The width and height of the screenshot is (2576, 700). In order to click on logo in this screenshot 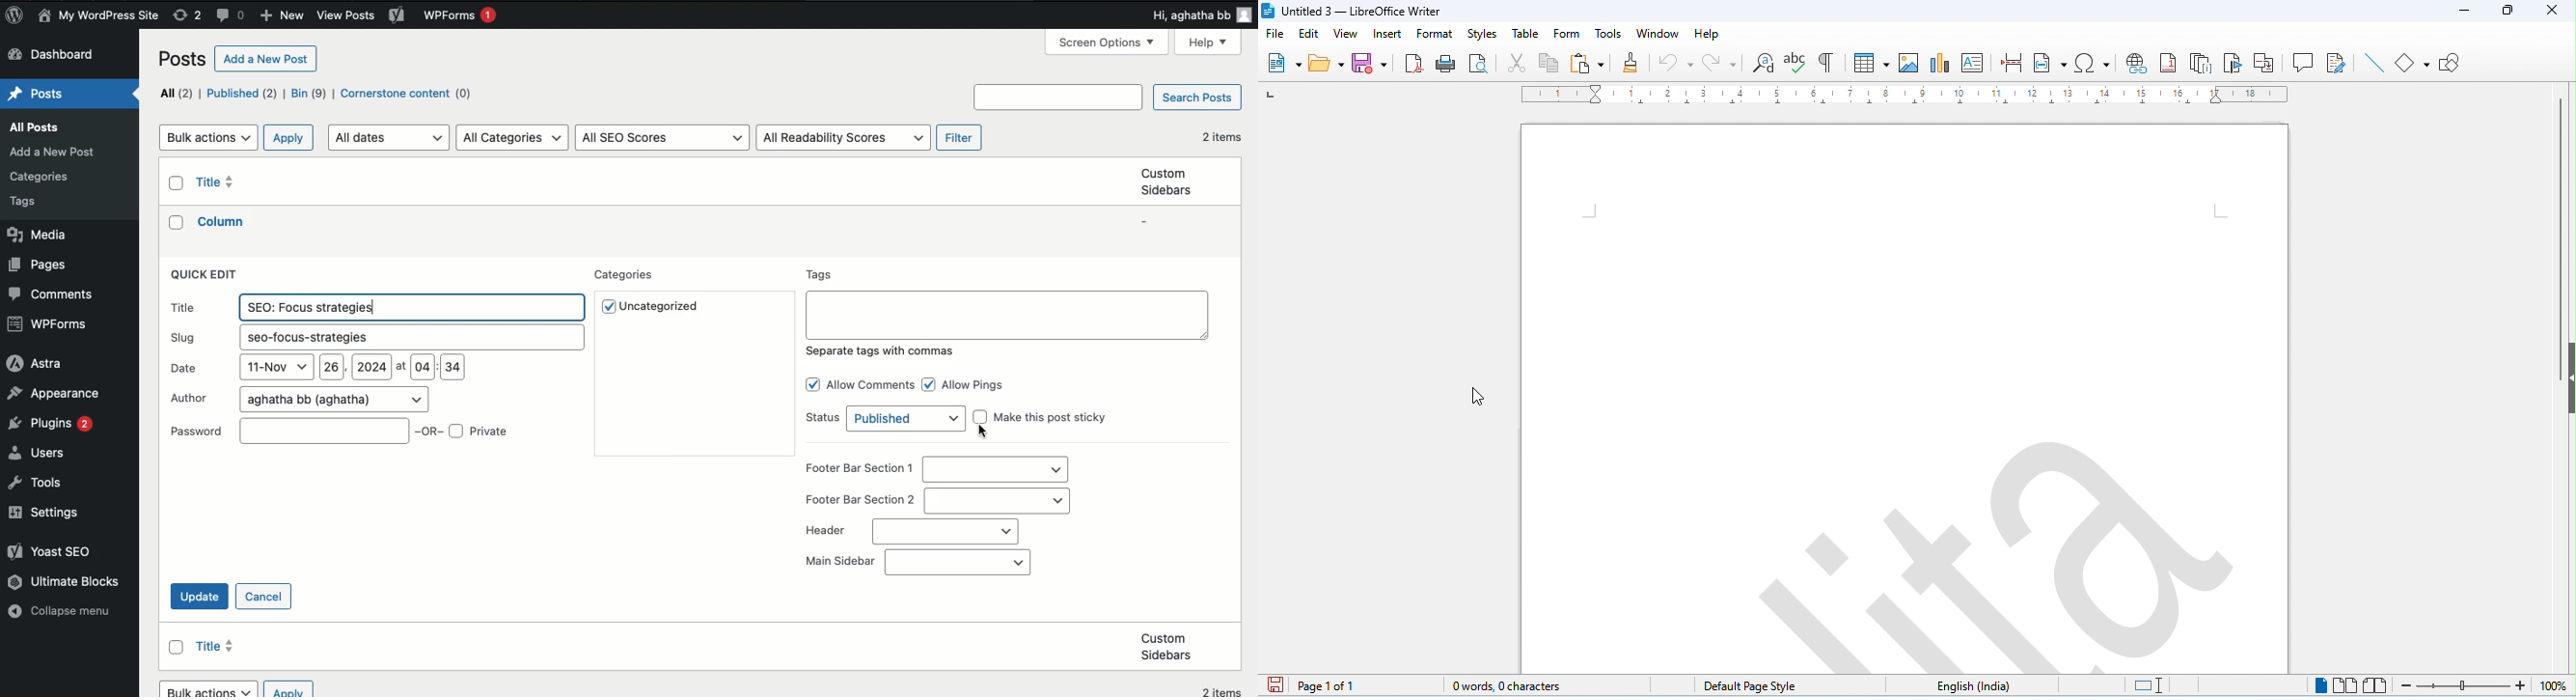, I will do `click(1268, 11)`.